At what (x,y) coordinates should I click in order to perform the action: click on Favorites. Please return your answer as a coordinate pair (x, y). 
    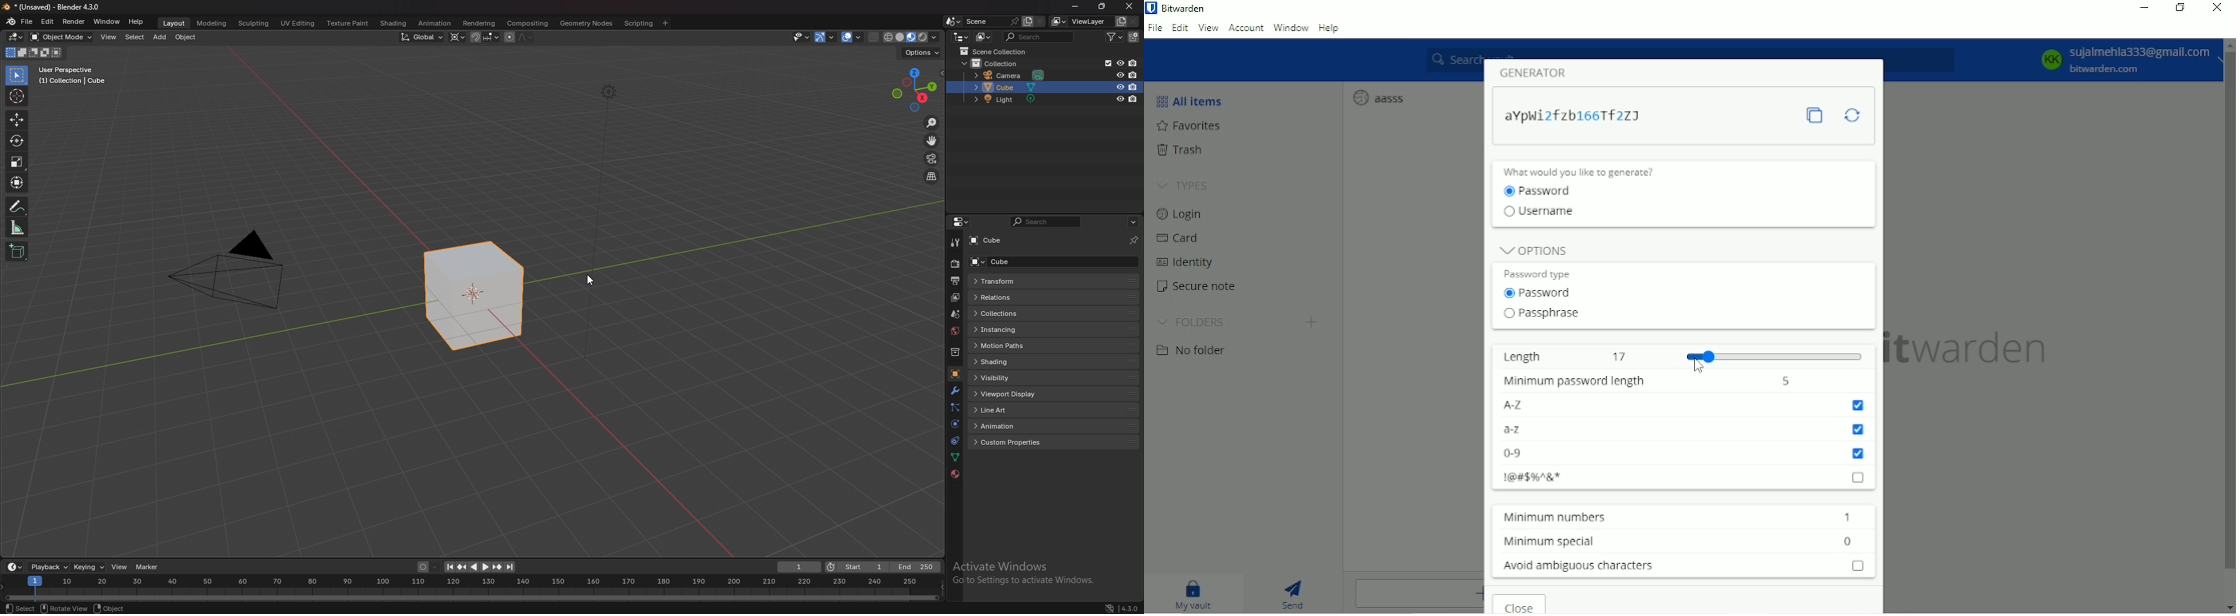
    Looking at the image, I should click on (1188, 126).